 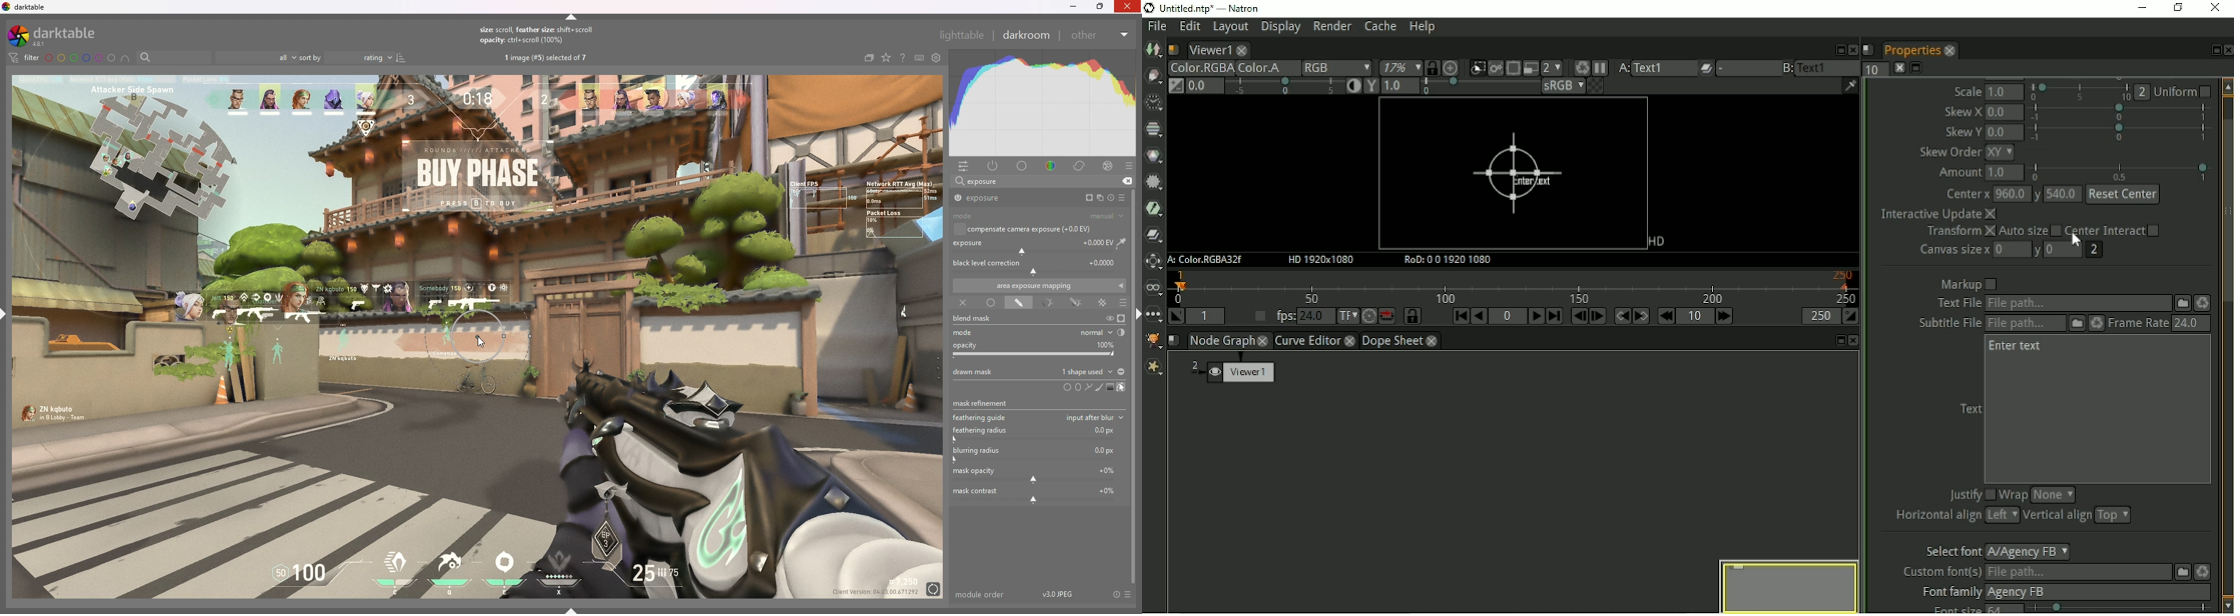 I want to click on module order, so click(x=981, y=594).